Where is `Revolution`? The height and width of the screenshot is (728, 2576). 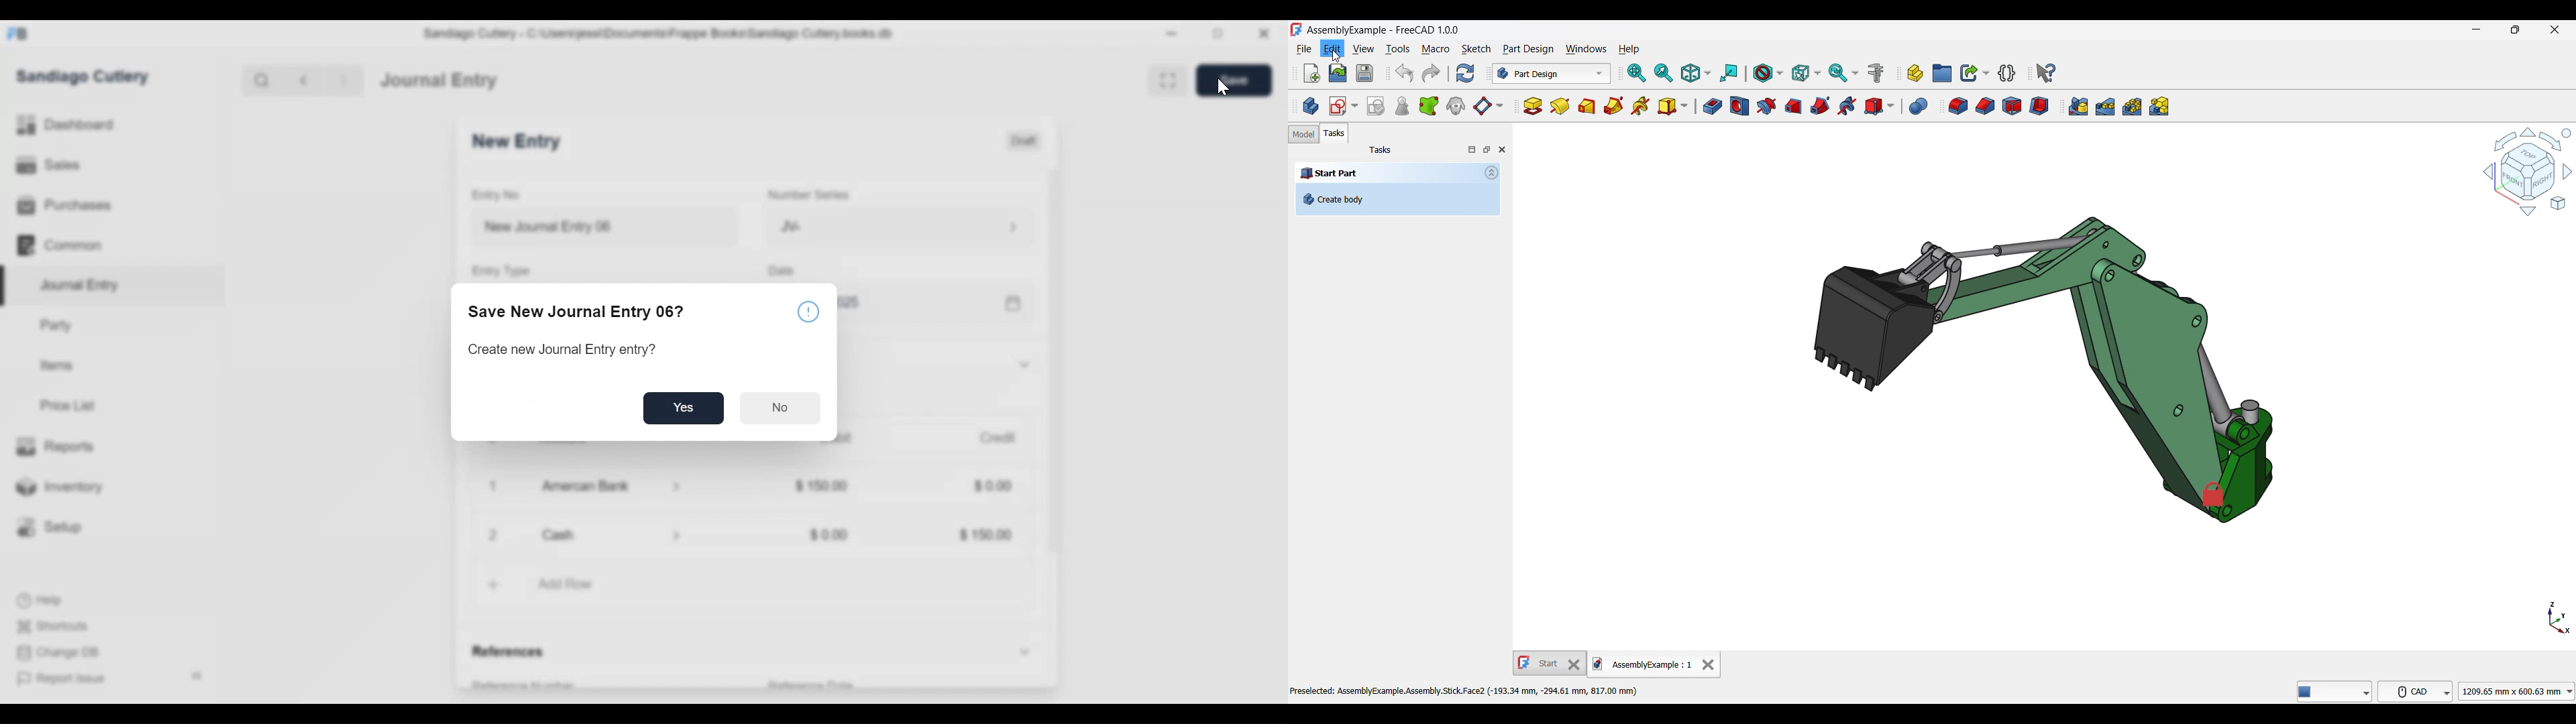 Revolution is located at coordinates (1560, 106).